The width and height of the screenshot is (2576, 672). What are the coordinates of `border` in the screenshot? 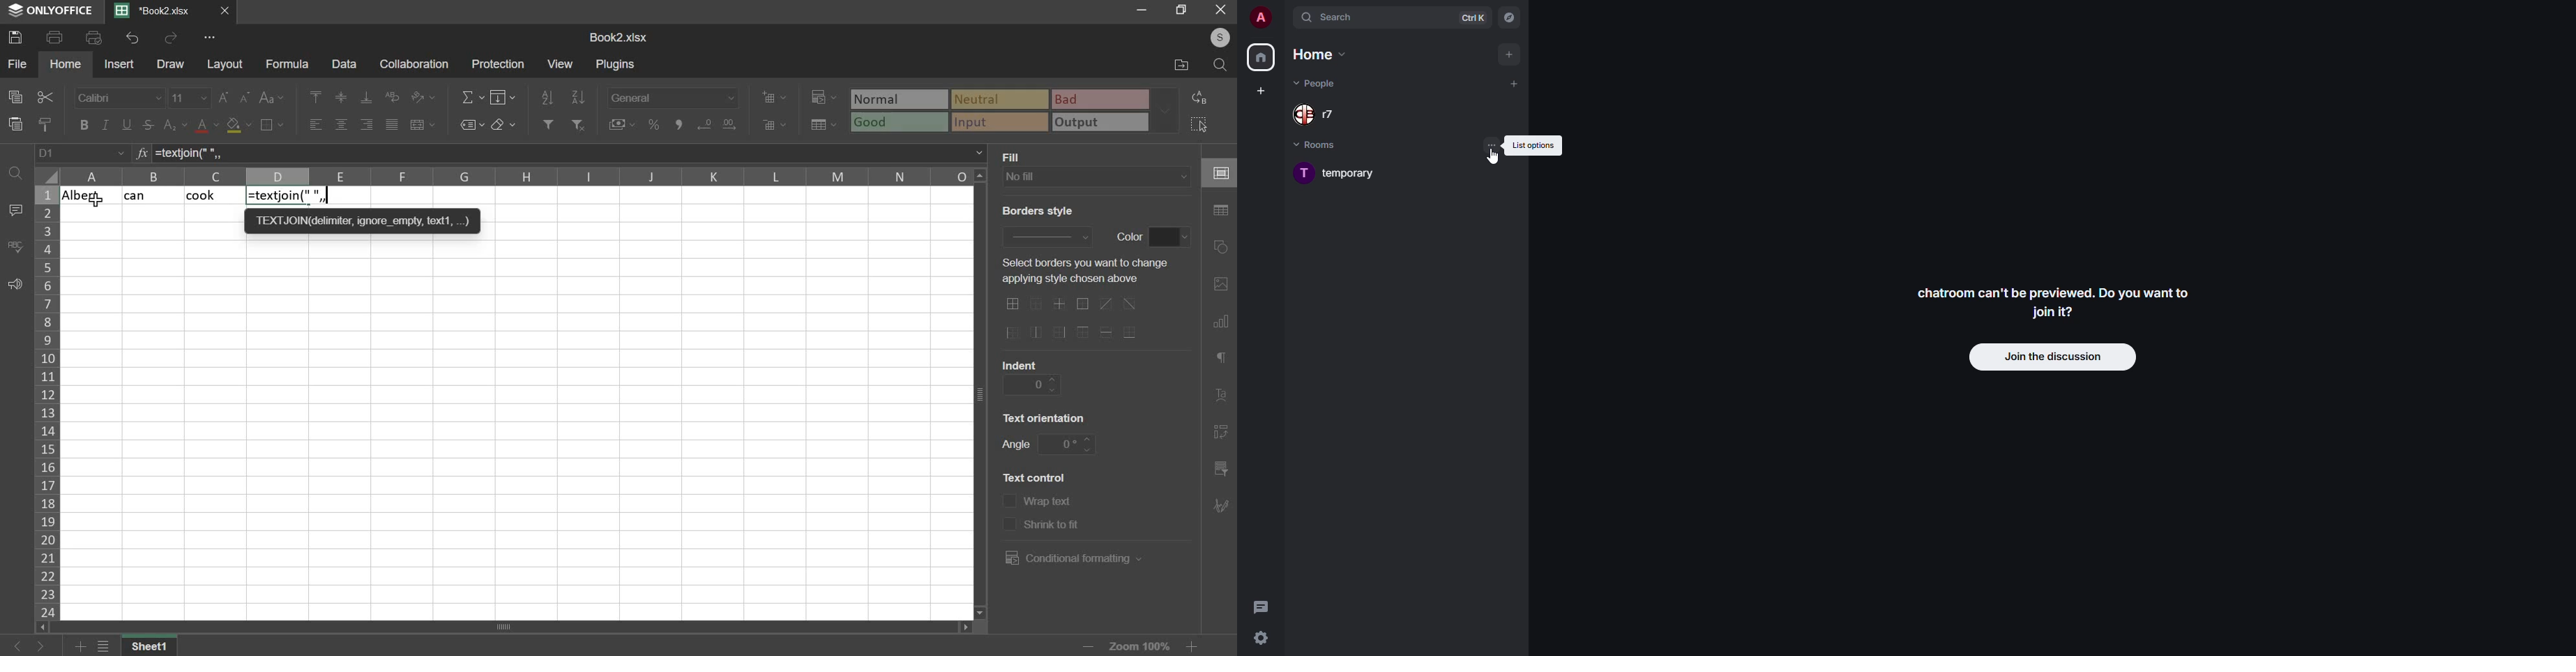 It's located at (271, 124).